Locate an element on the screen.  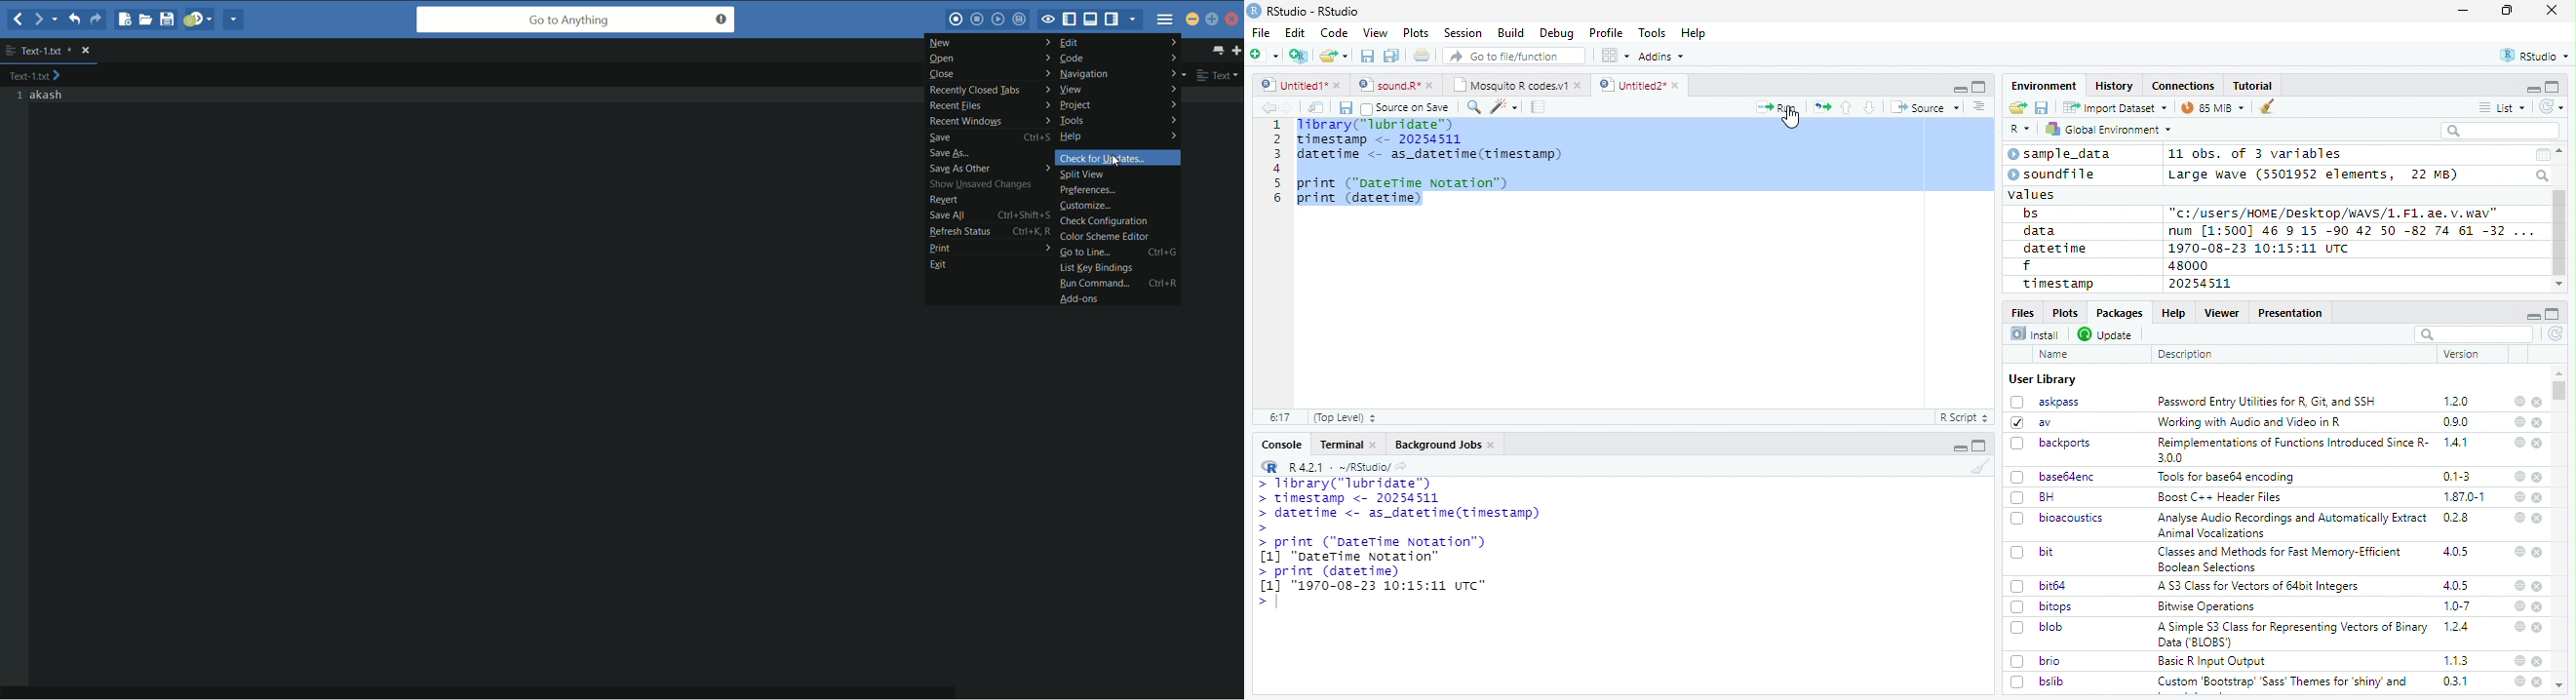
Go to previous section is located at coordinates (1848, 107).